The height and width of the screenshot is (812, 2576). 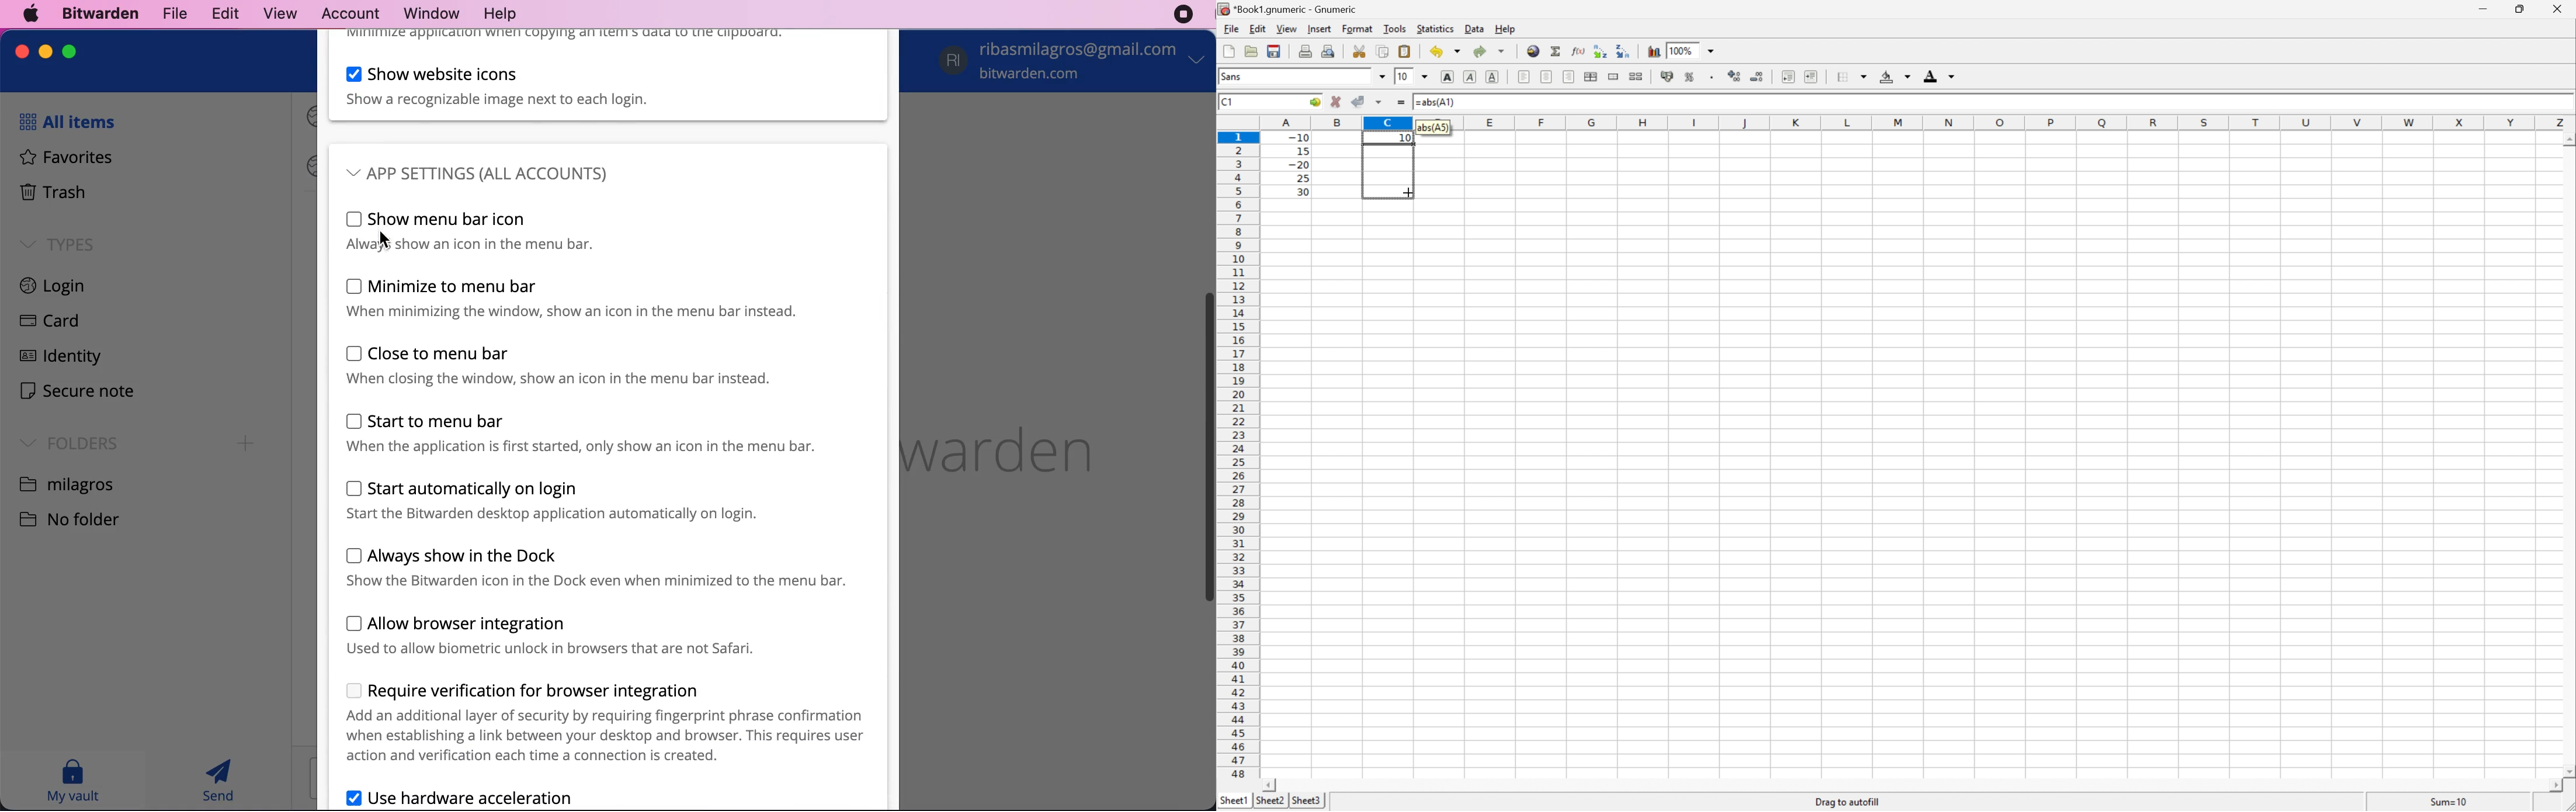 I want to click on allow browser integration, so click(x=583, y=636).